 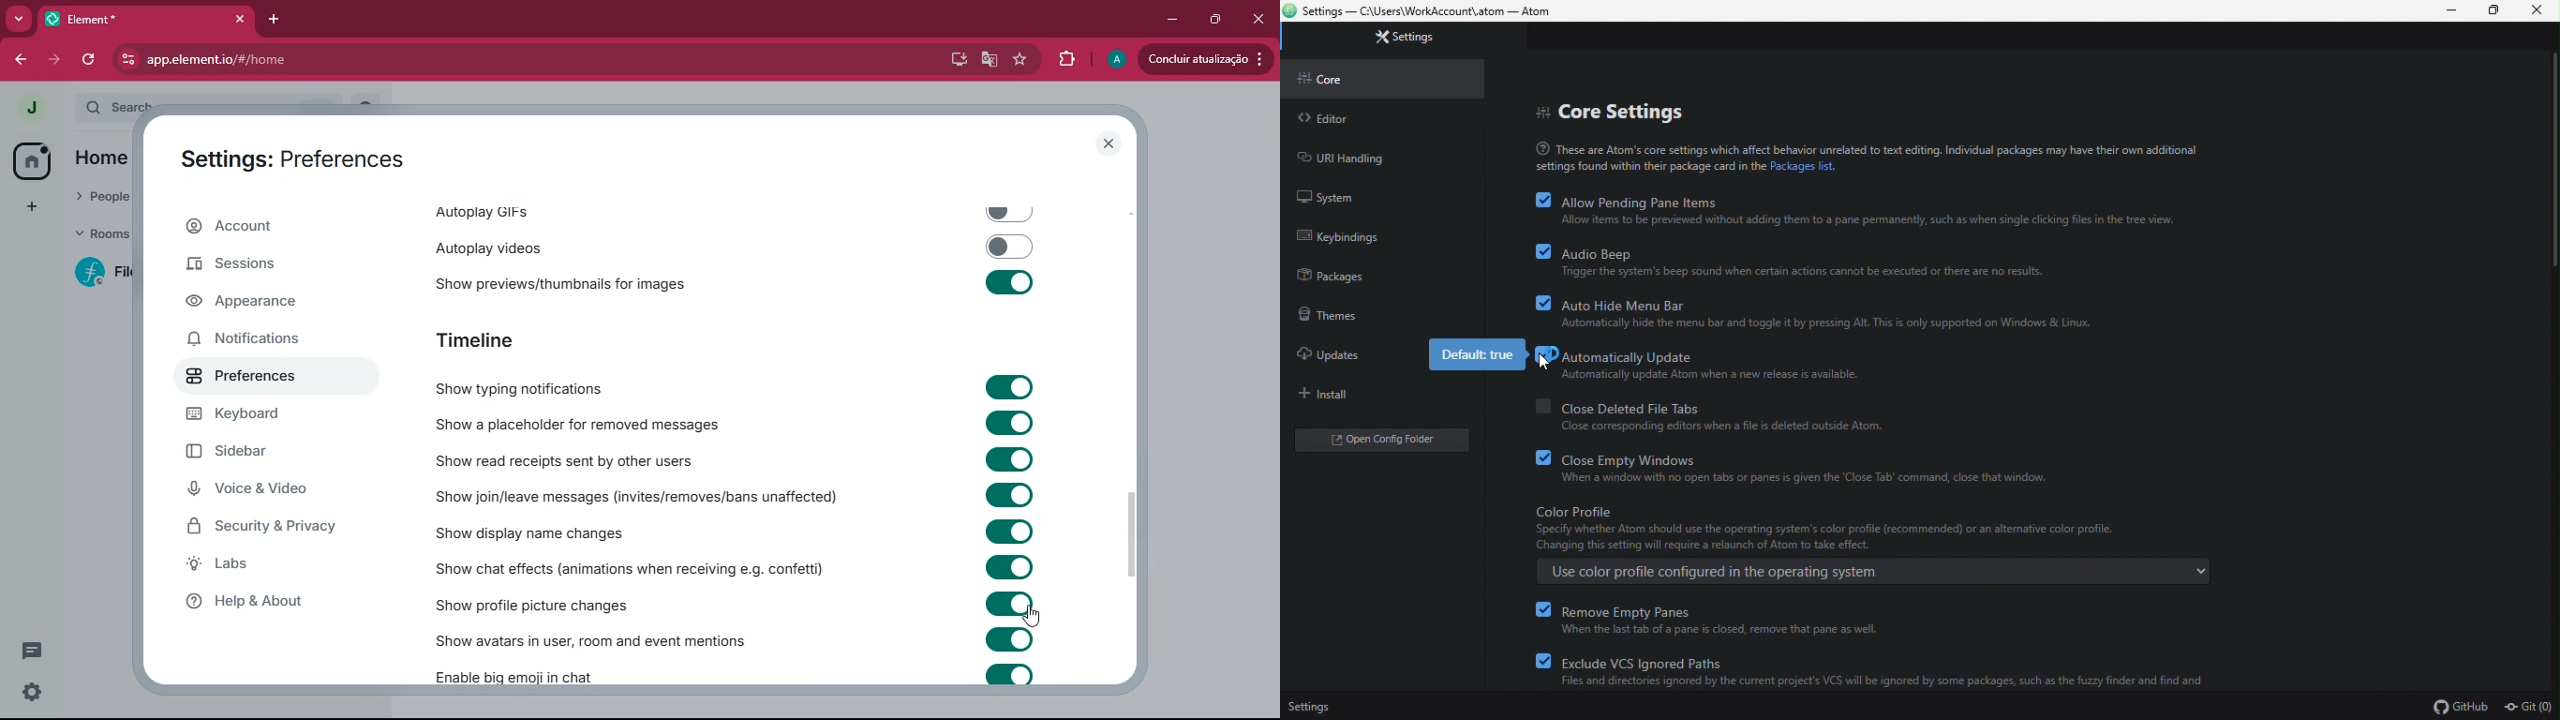 I want to click on home, so click(x=30, y=161).